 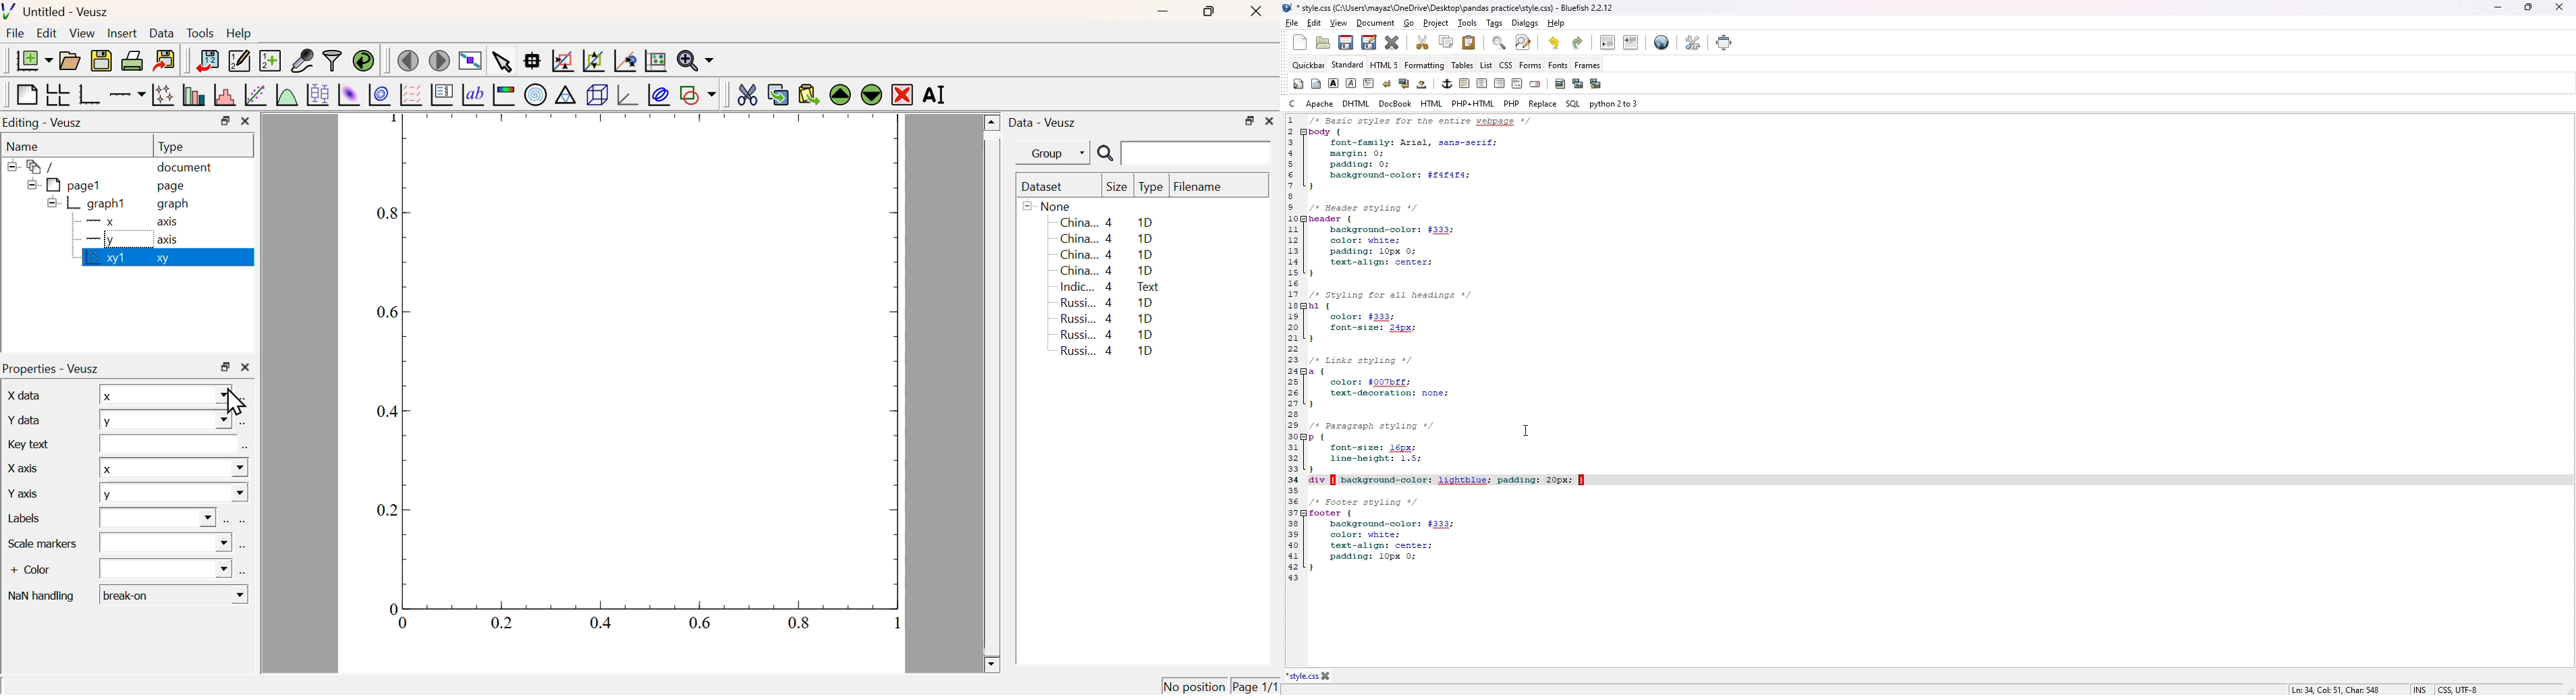 What do you see at coordinates (200, 34) in the screenshot?
I see `Tools` at bounding box center [200, 34].